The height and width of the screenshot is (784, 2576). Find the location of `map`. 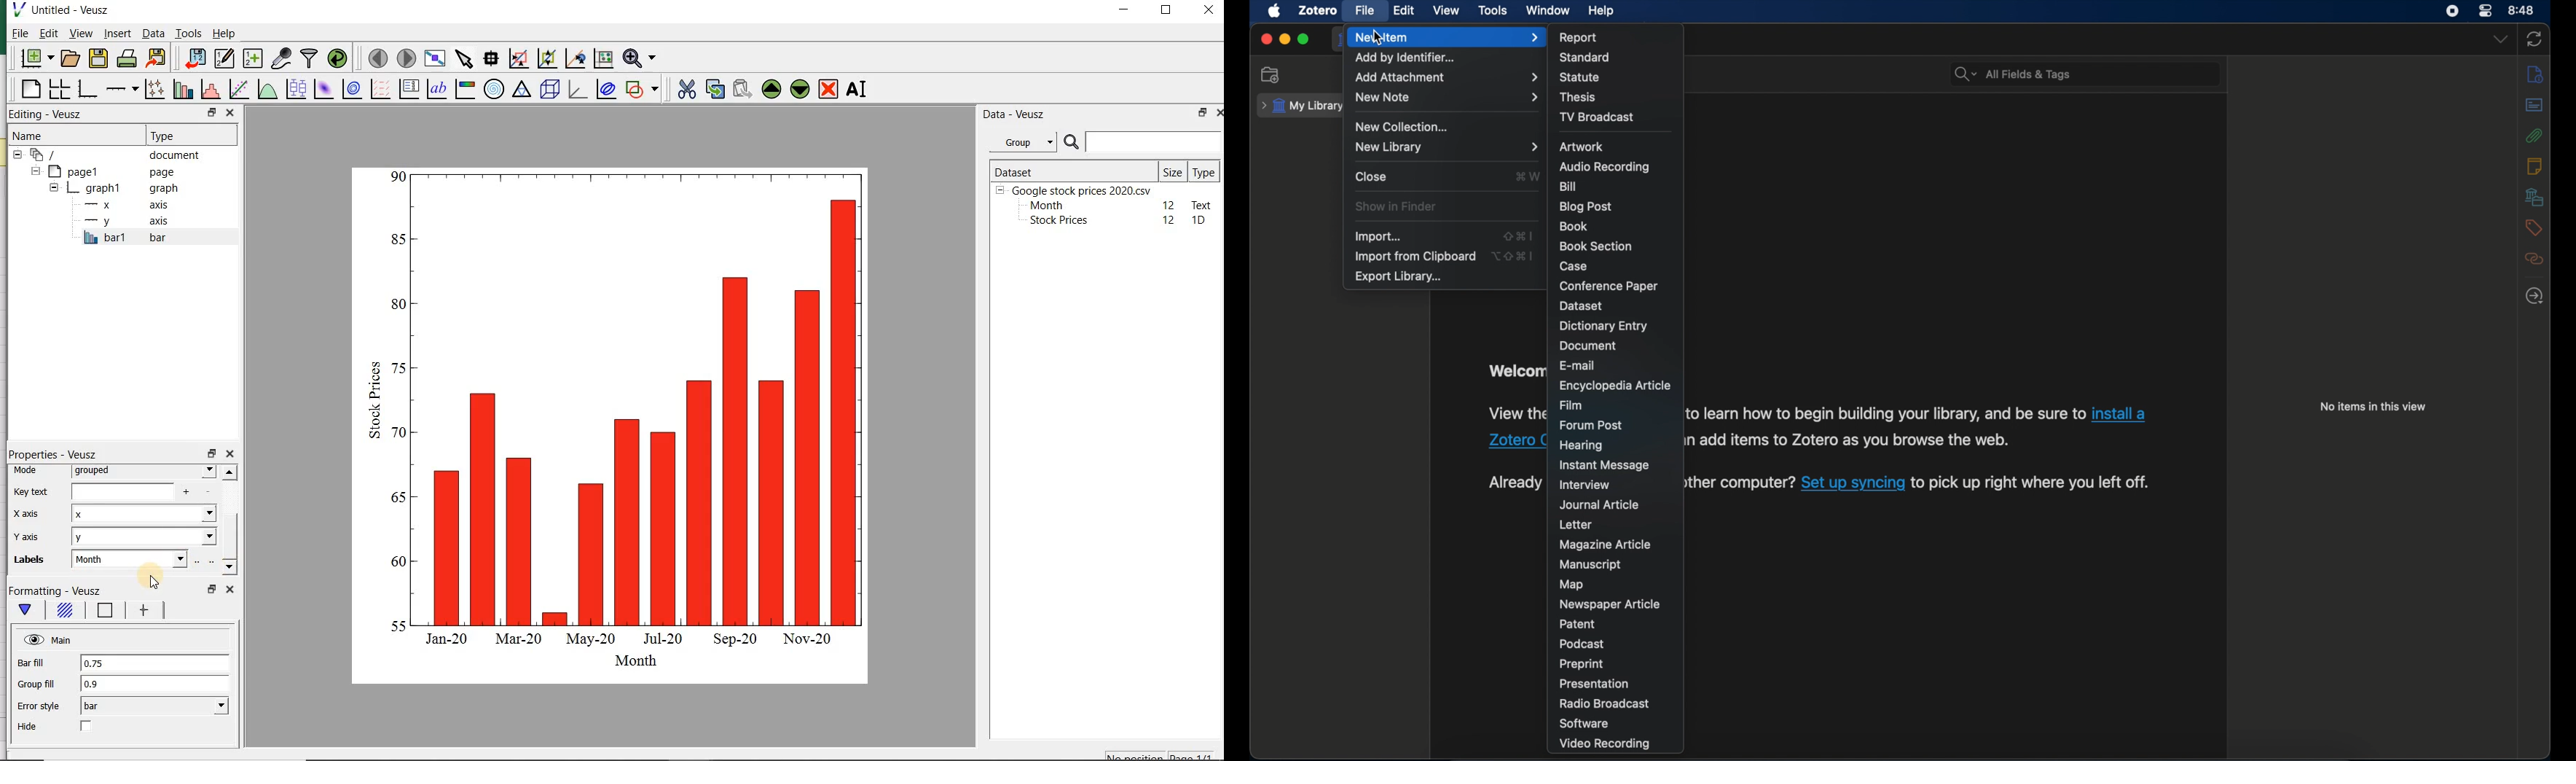

map is located at coordinates (1573, 584).